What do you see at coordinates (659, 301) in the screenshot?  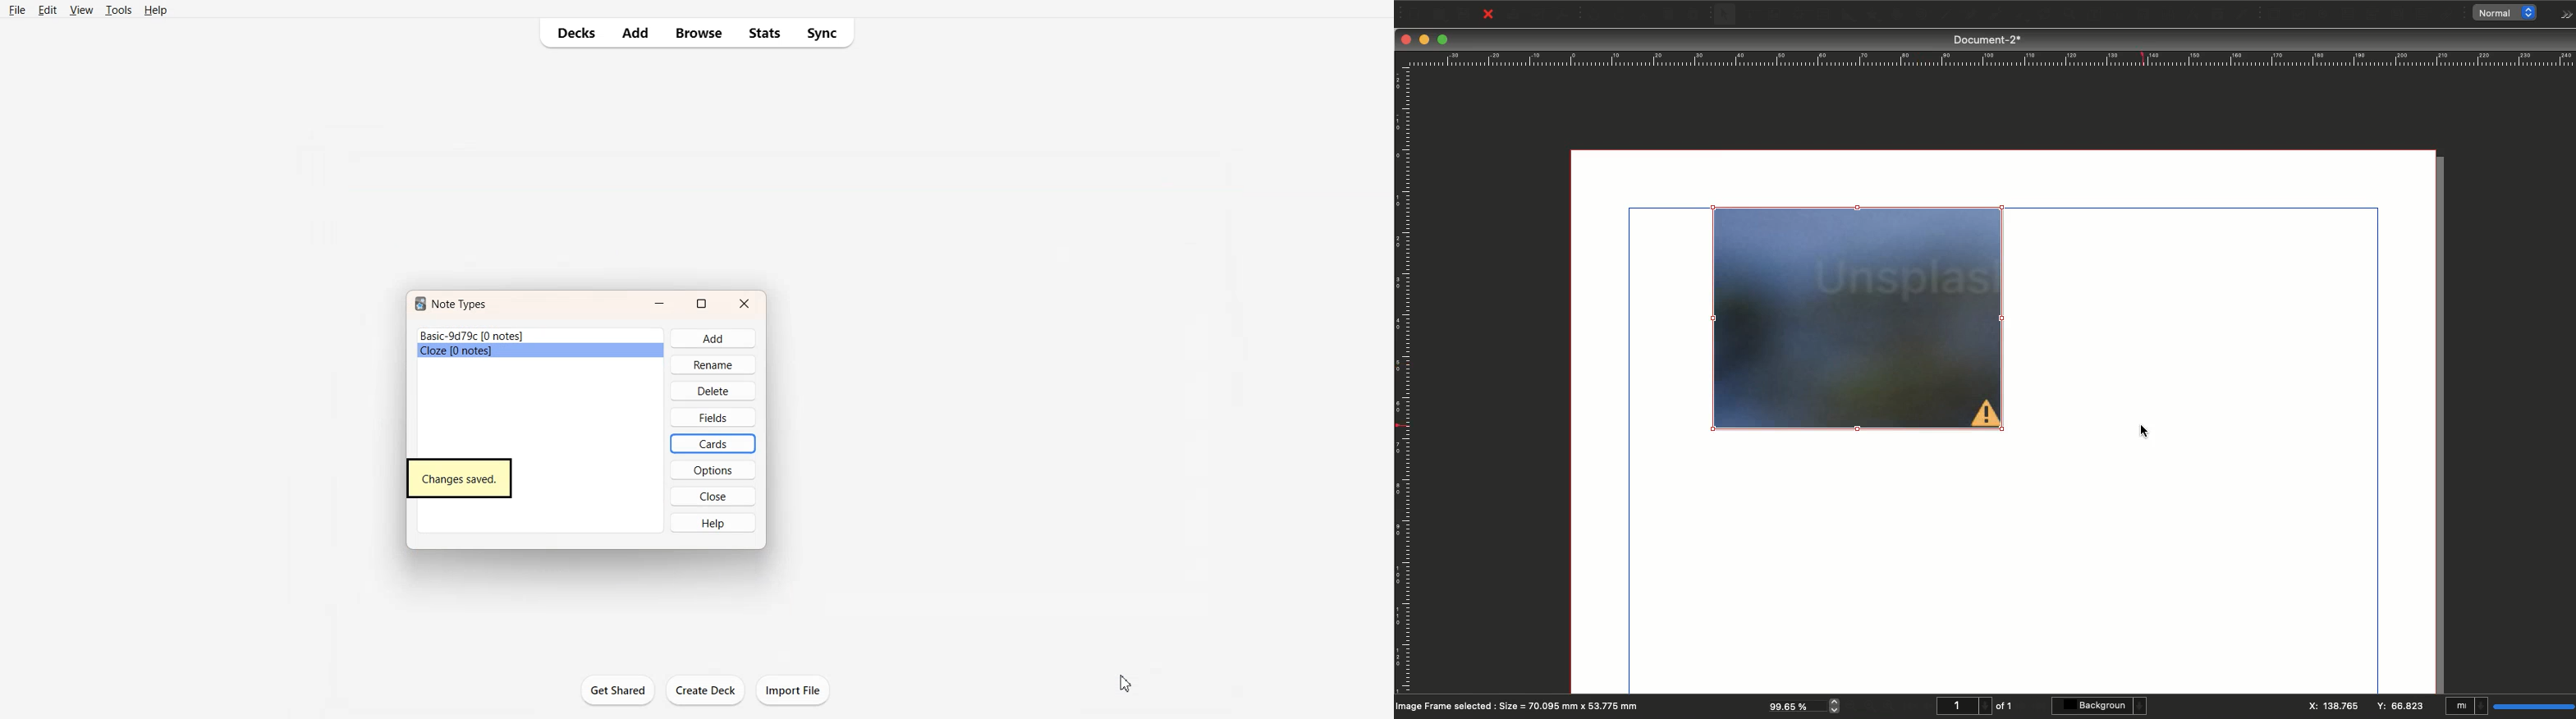 I see `minimize` at bounding box center [659, 301].